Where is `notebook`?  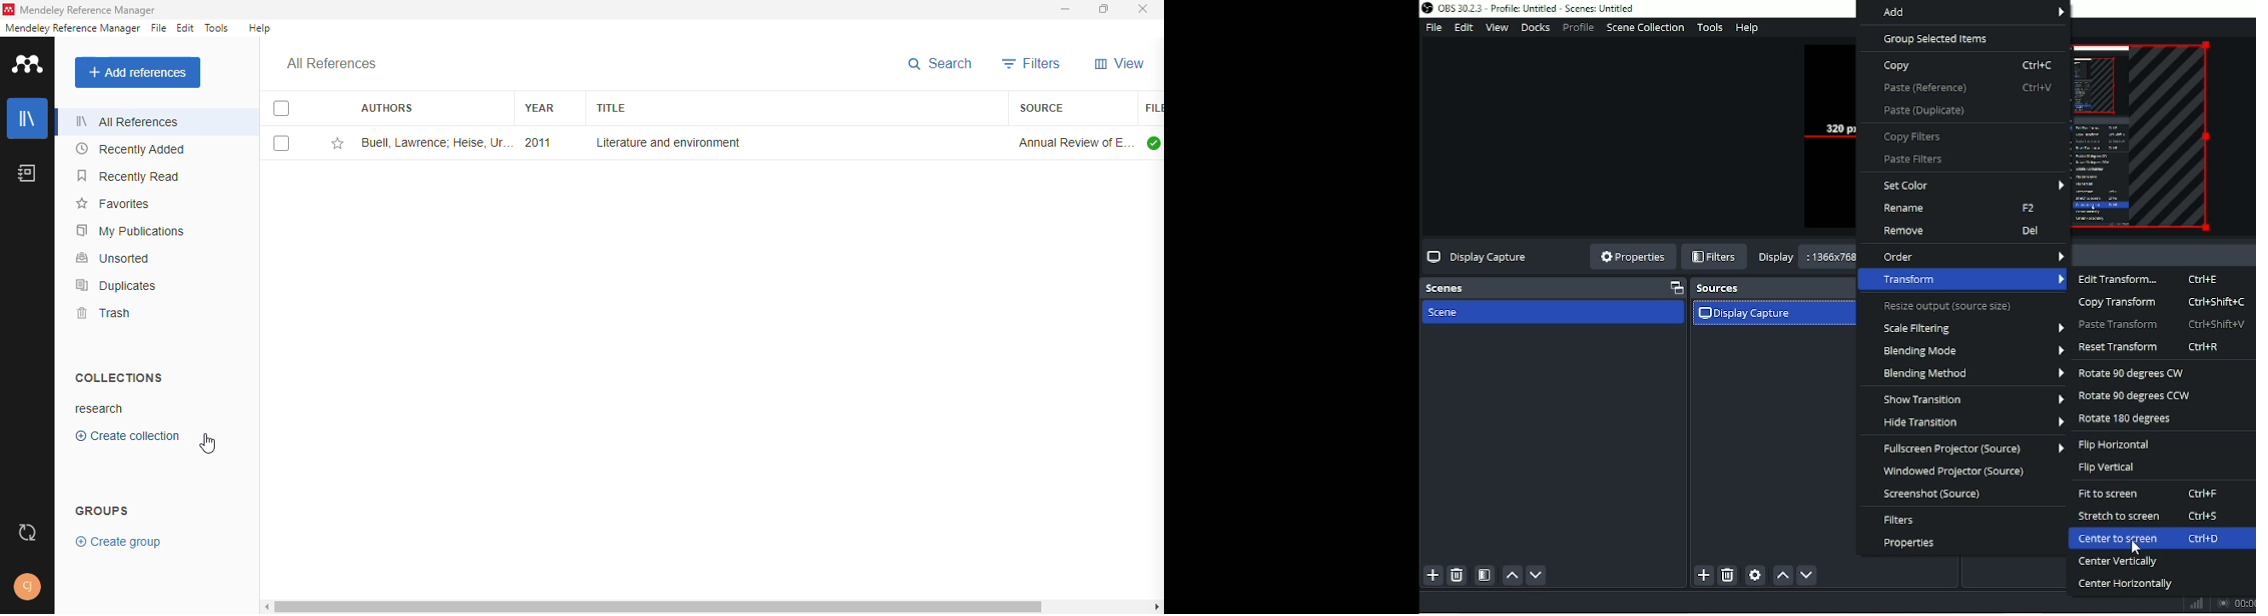 notebook is located at coordinates (26, 173).